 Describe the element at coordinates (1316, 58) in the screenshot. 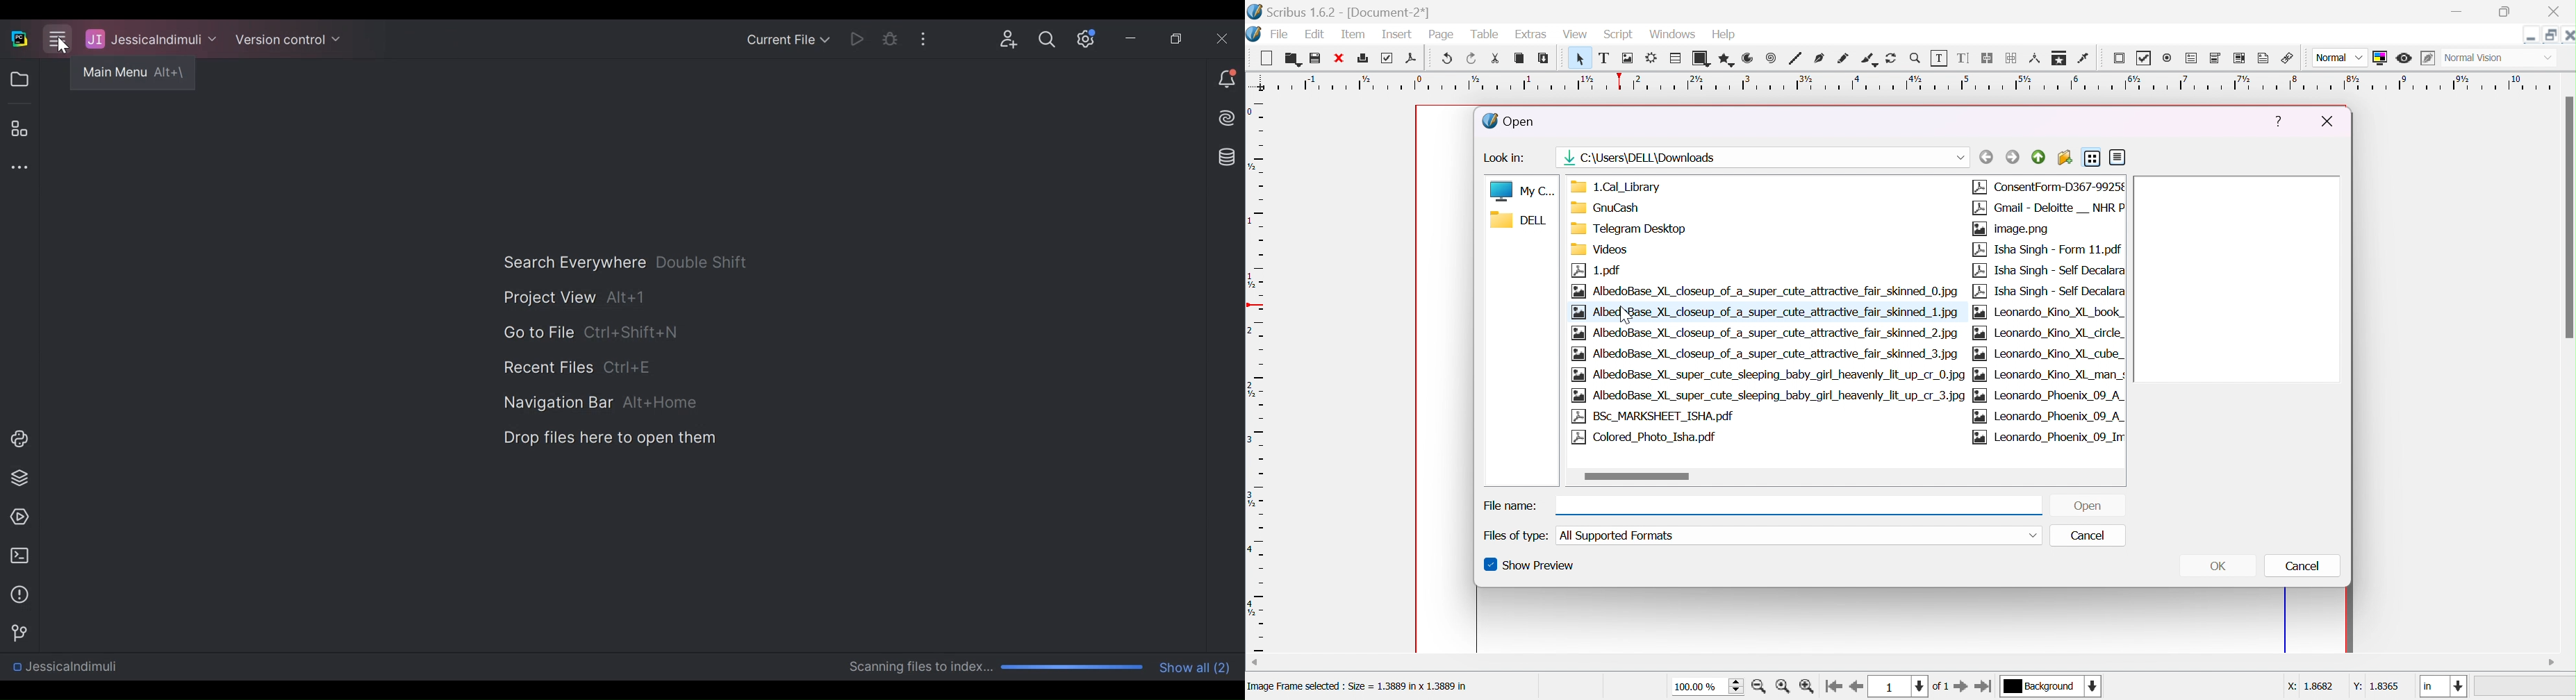

I see `save` at that location.